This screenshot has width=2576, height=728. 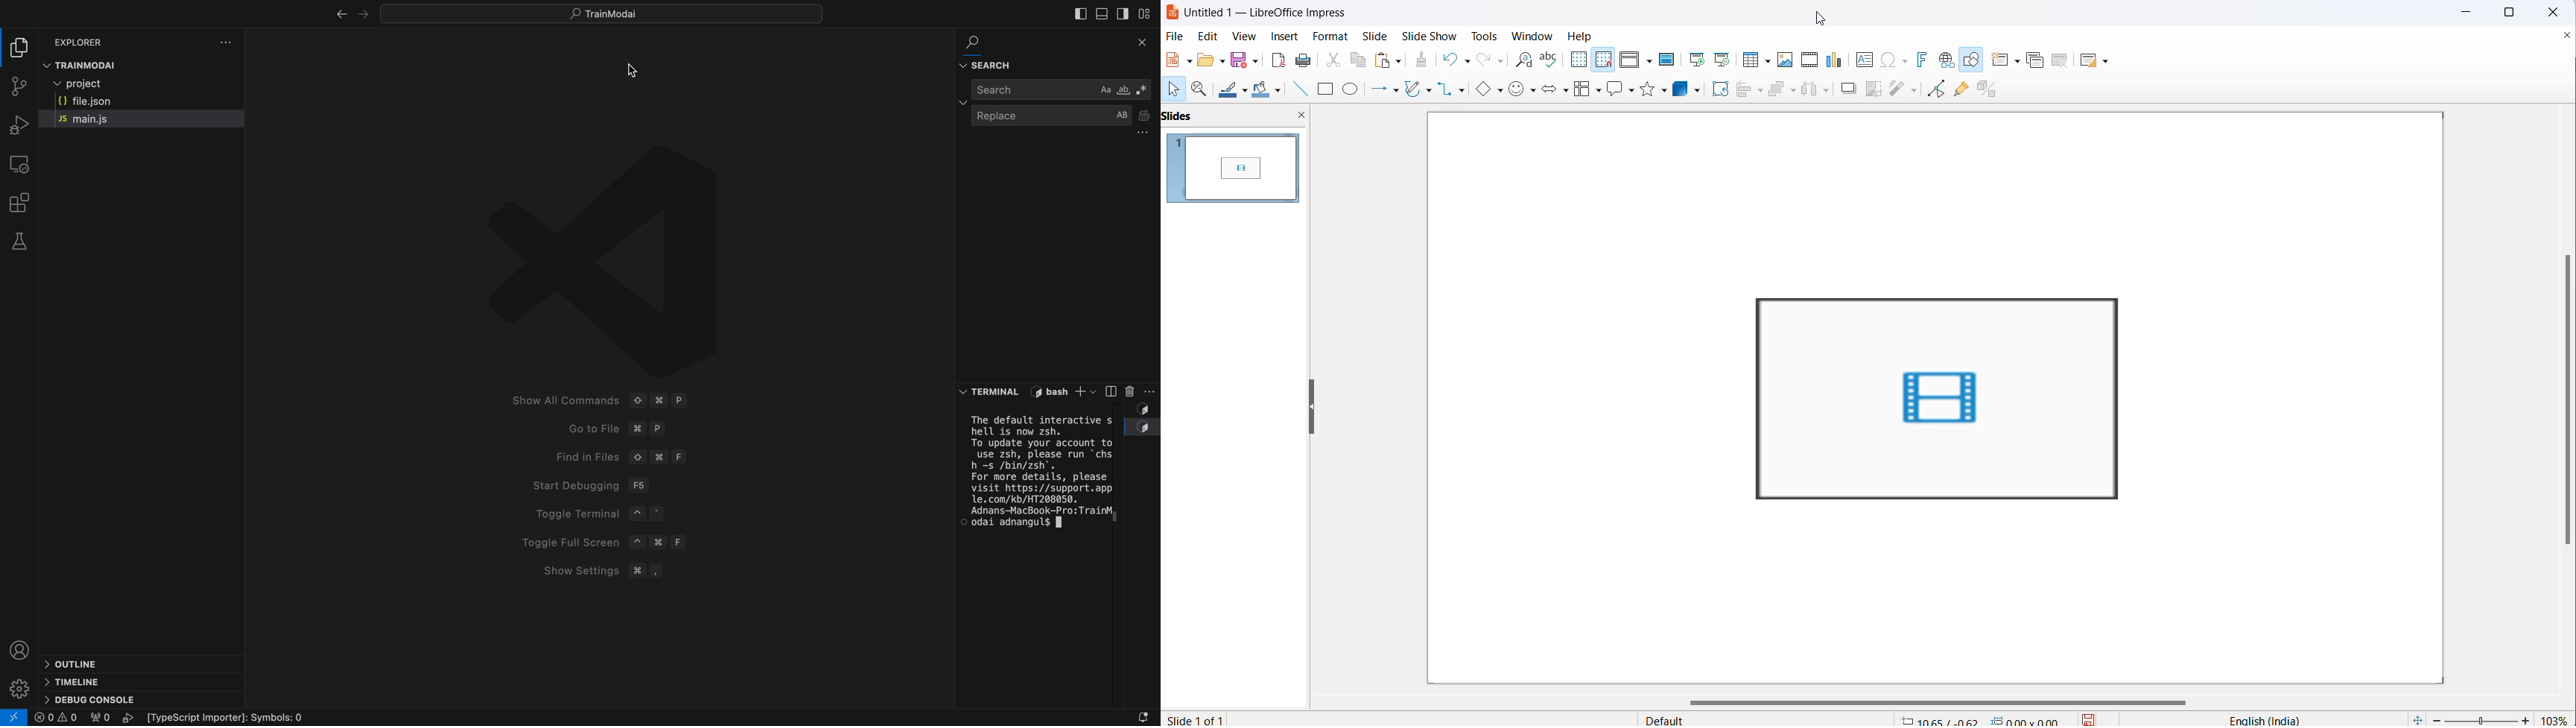 What do you see at coordinates (1270, 13) in the screenshot?
I see `file title` at bounding box center [1270, 13].